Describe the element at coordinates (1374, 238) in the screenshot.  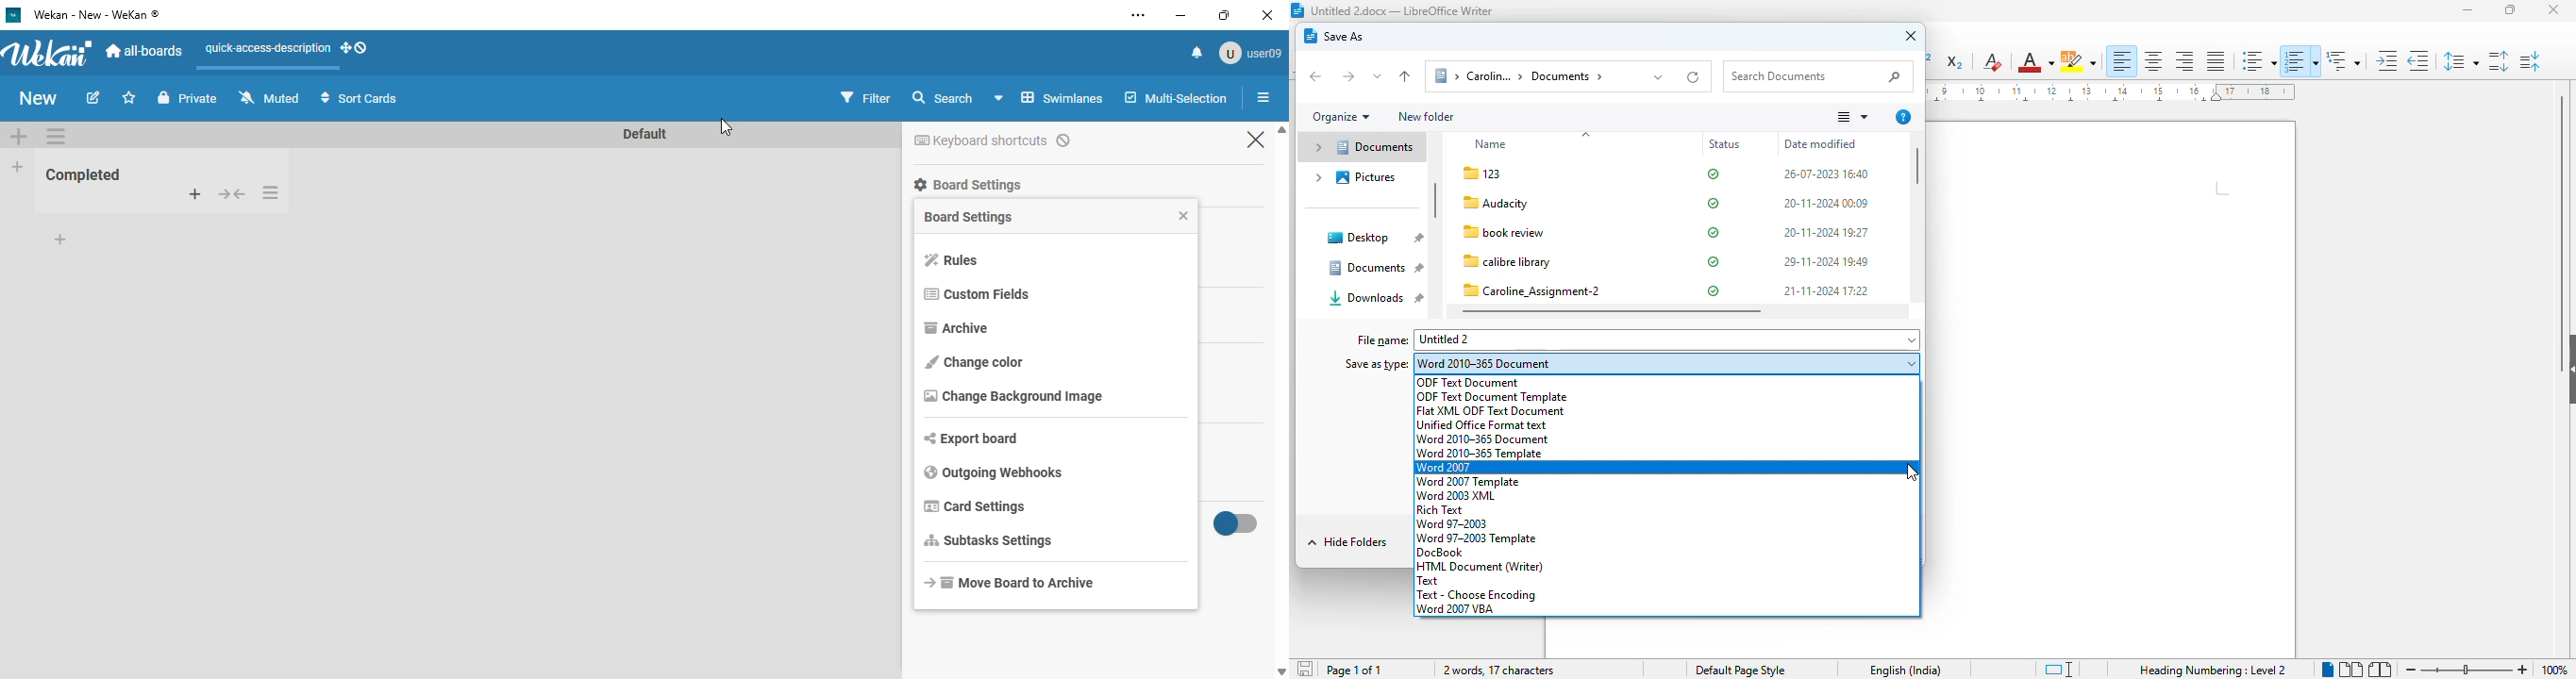
I see `desktop` at that location.